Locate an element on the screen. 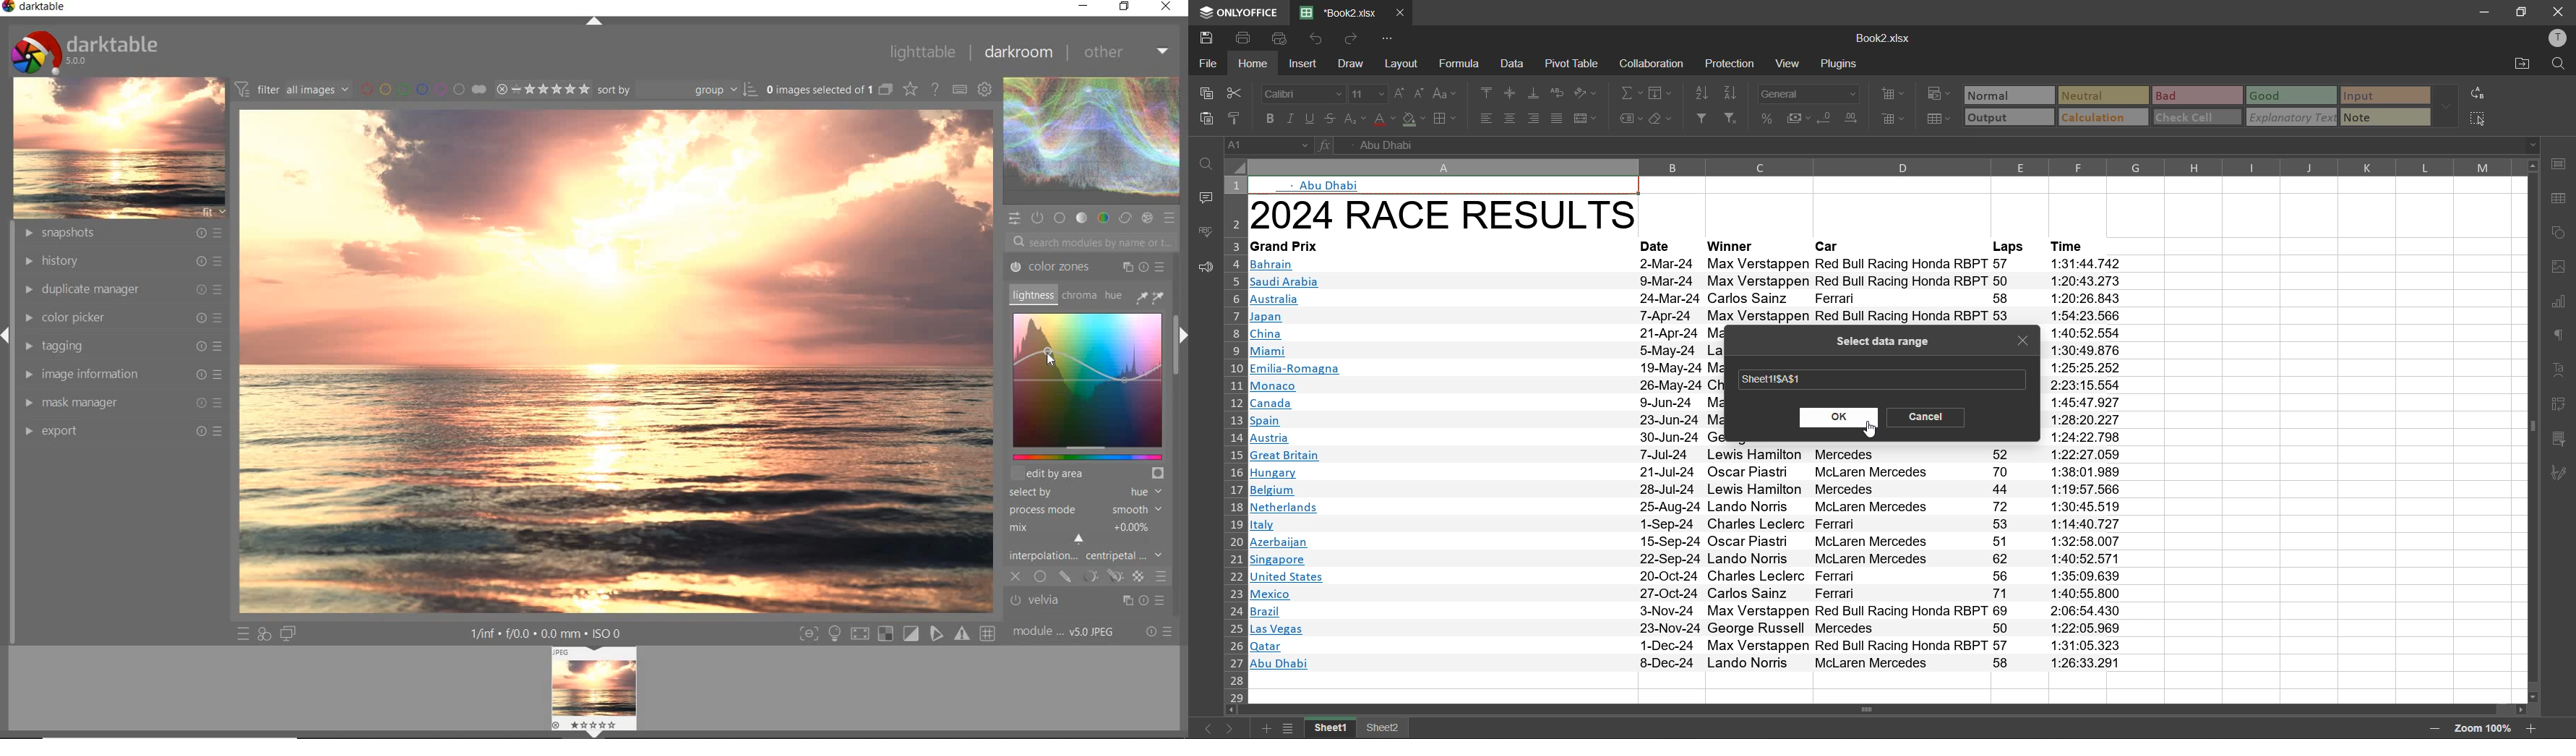 The image size is (2576, 756). 2024 RACE RESULTS~Grand PrixBahrainSaudi ArabiaAustraliaJapanChinaMiamiEmilia-RomagnaMonacoCanadaSpainAustriaGreat BritainHungaryBelgiumNetherlandsItalyAzerbaijanSingaporeUnited StatesMexicoBrazilLas VegasQatarAbu Dhabi is located at coordinates (1440, 419).